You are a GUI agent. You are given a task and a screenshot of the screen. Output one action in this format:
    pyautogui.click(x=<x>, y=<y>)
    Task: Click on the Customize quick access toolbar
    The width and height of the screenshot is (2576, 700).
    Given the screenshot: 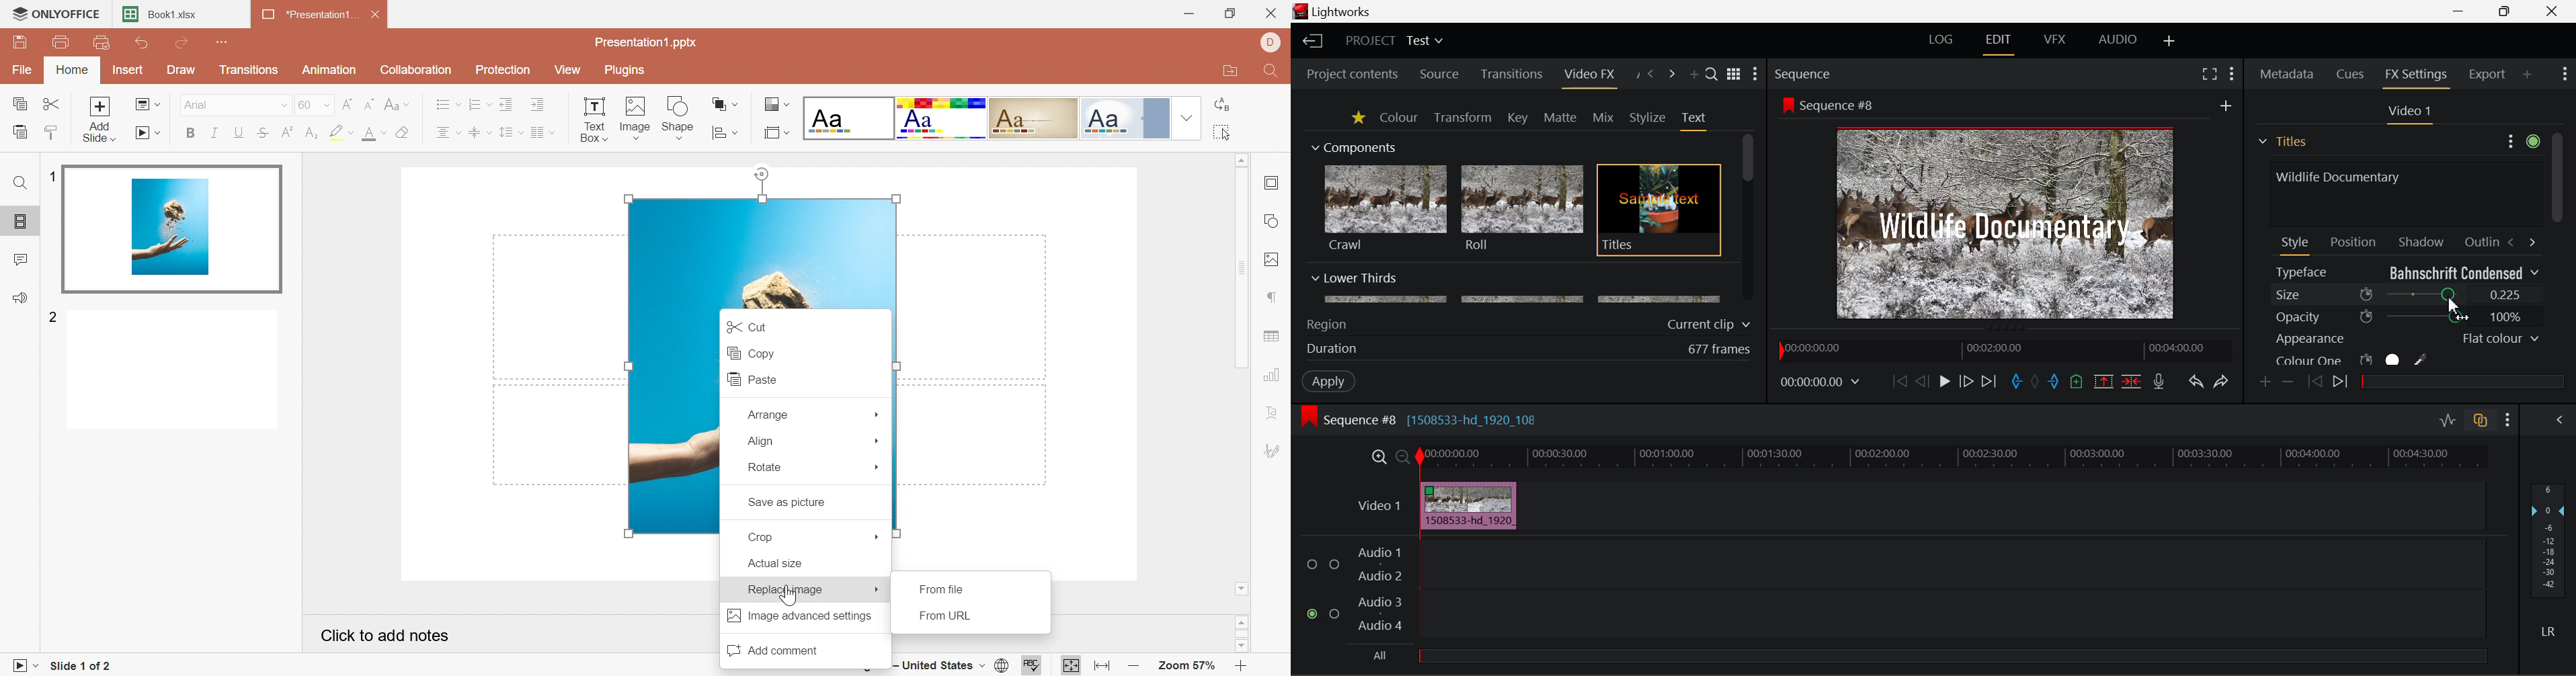 What is the action you would take?
    pyautogui.click(x=224, y=41)
    